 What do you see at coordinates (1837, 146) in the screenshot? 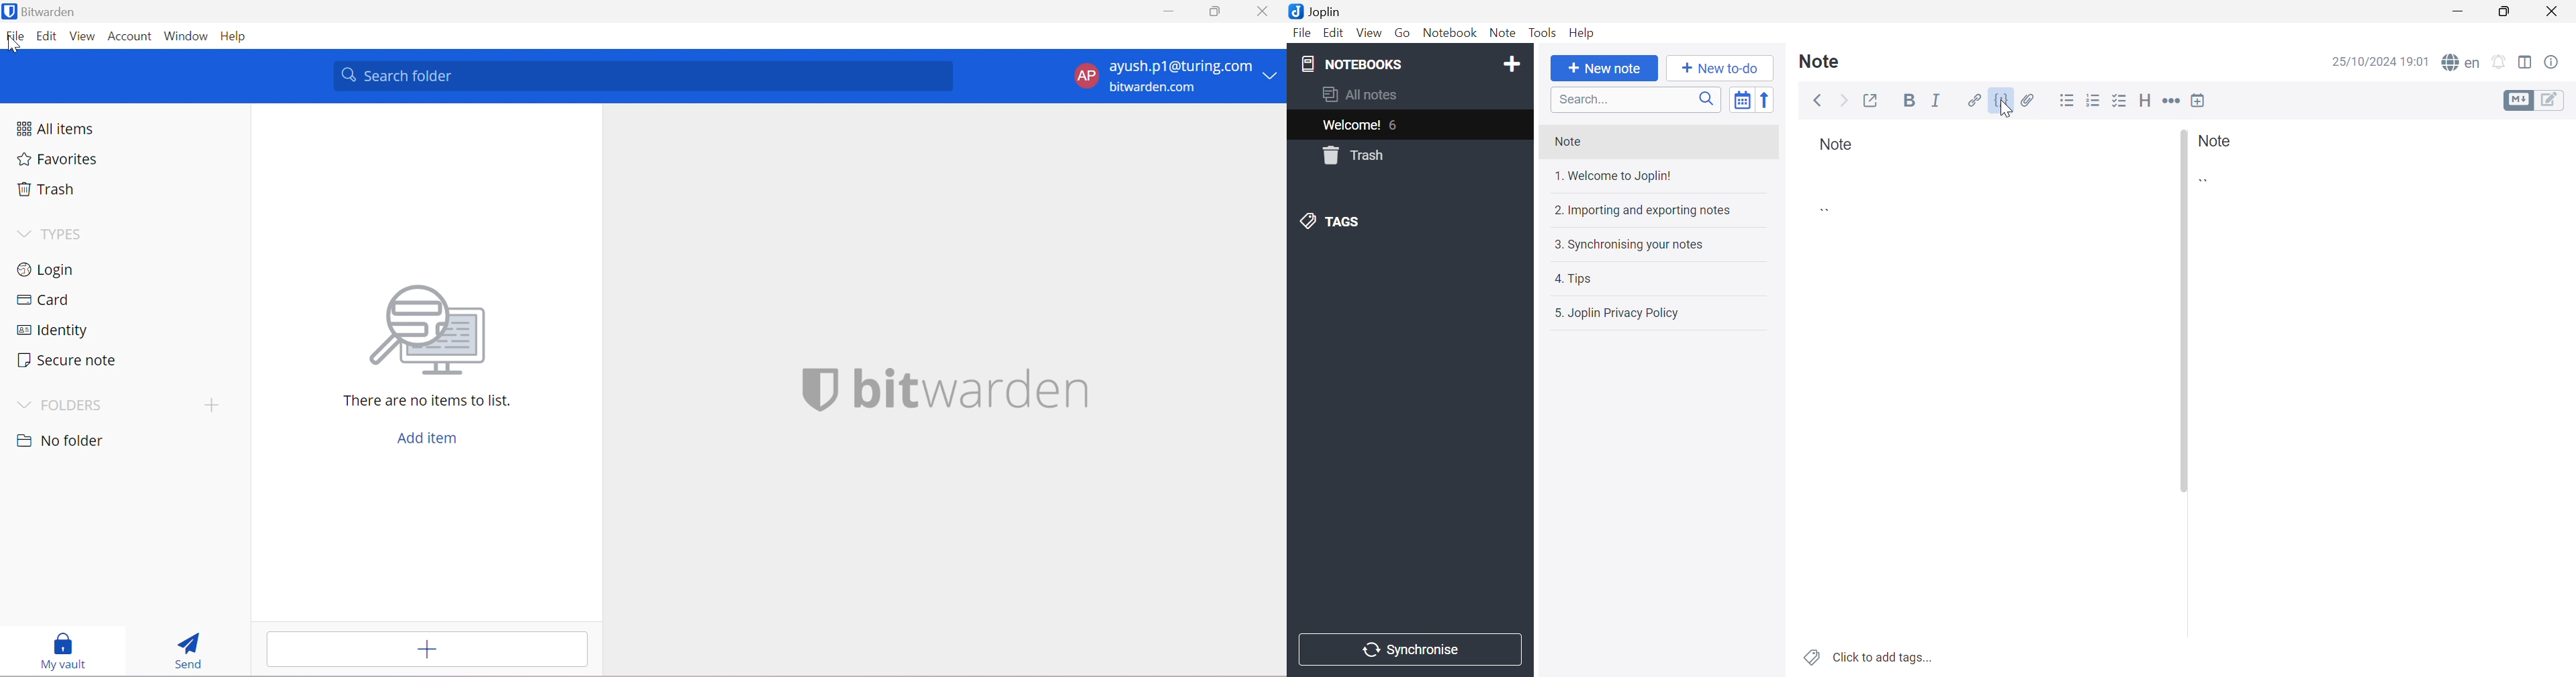
I see `Note` at bounding box center [1837, 146].